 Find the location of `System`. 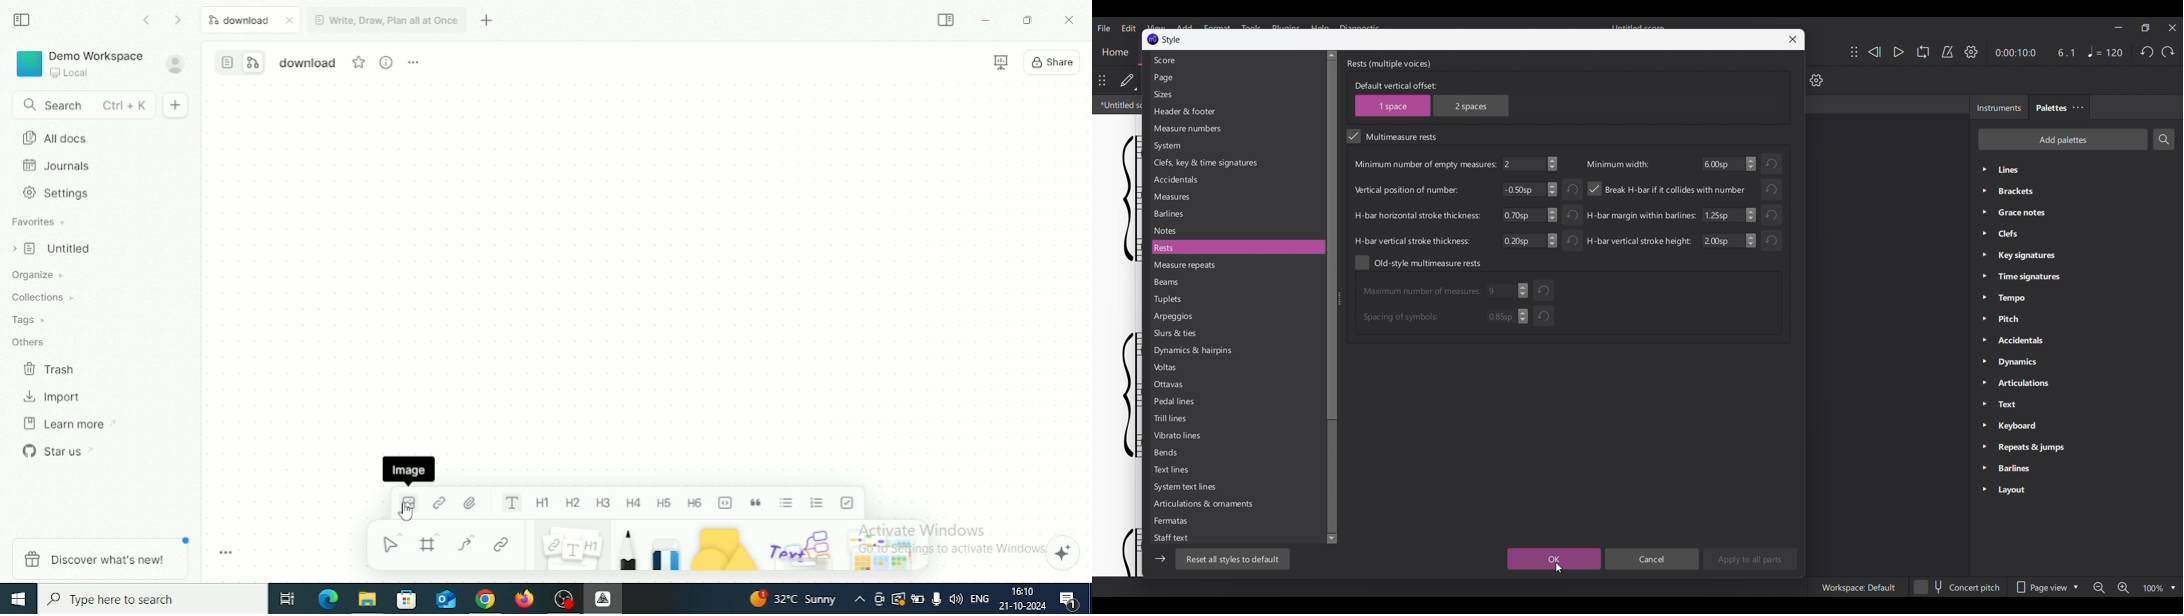

System is located at coordinates (1236, 146).